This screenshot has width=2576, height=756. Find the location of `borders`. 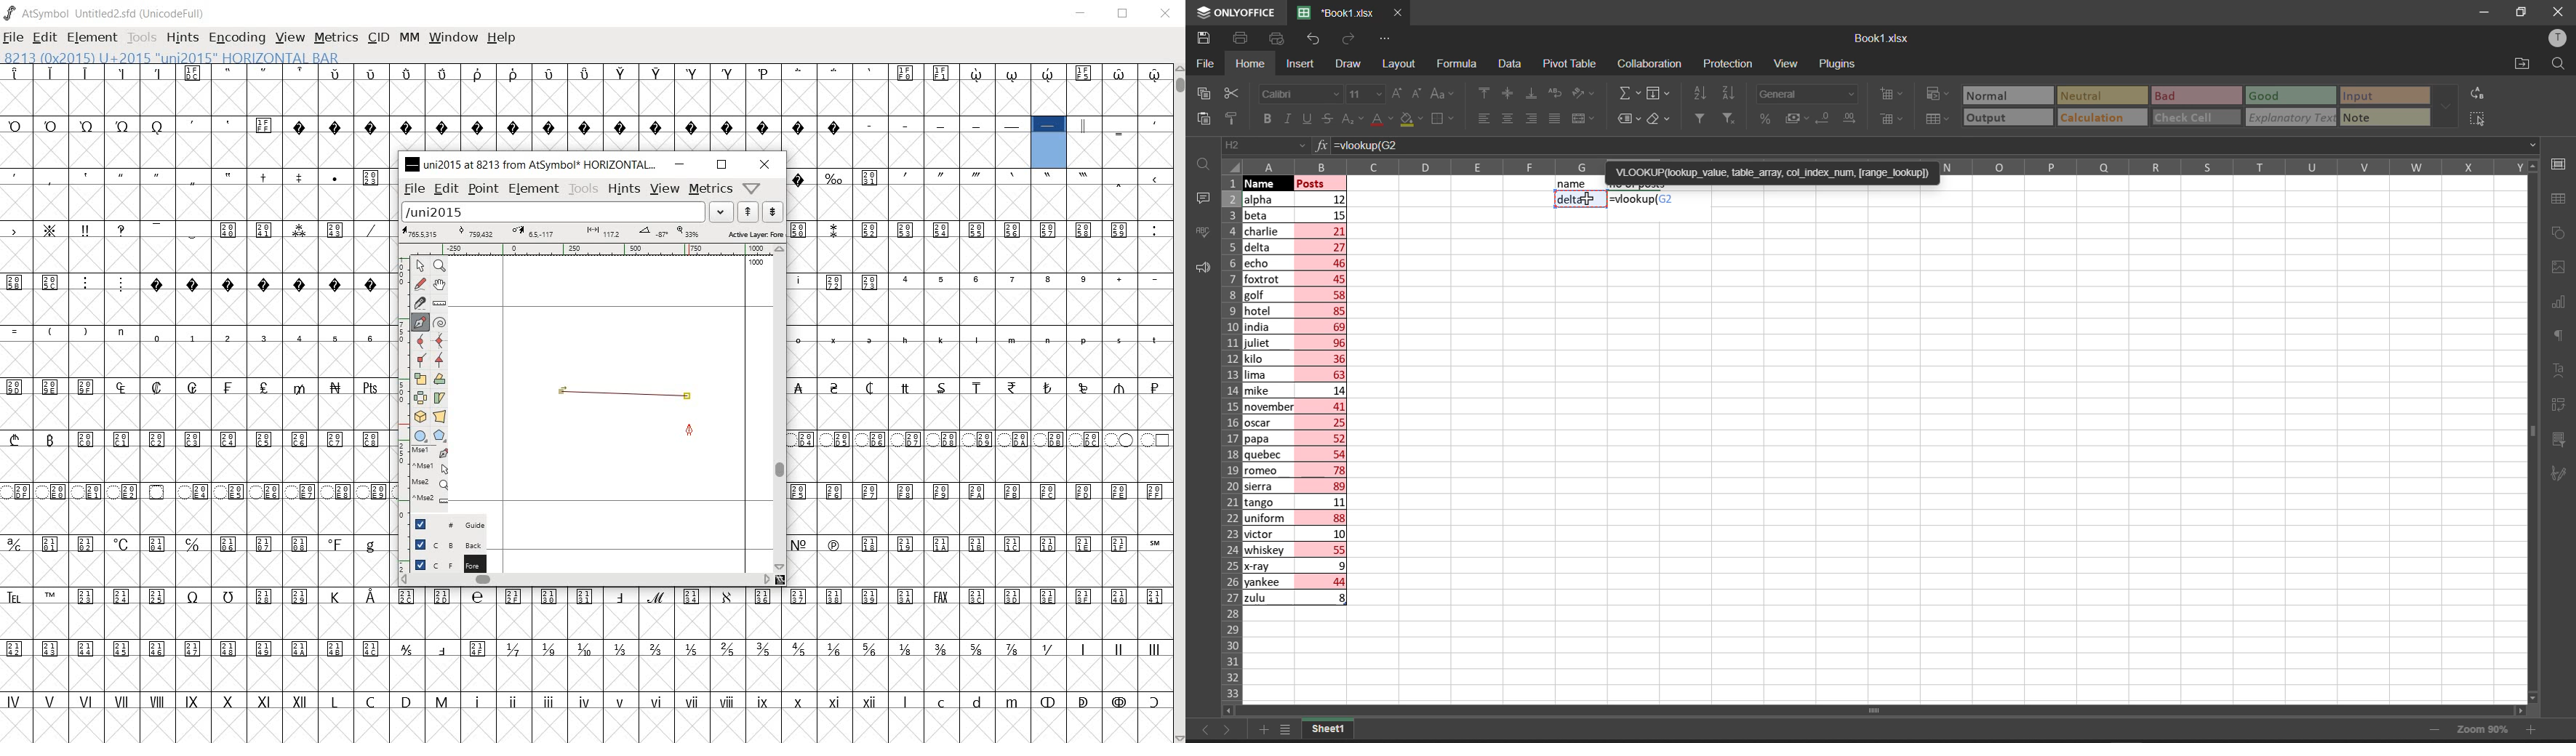

borders is located at coordinates (1445, 119).